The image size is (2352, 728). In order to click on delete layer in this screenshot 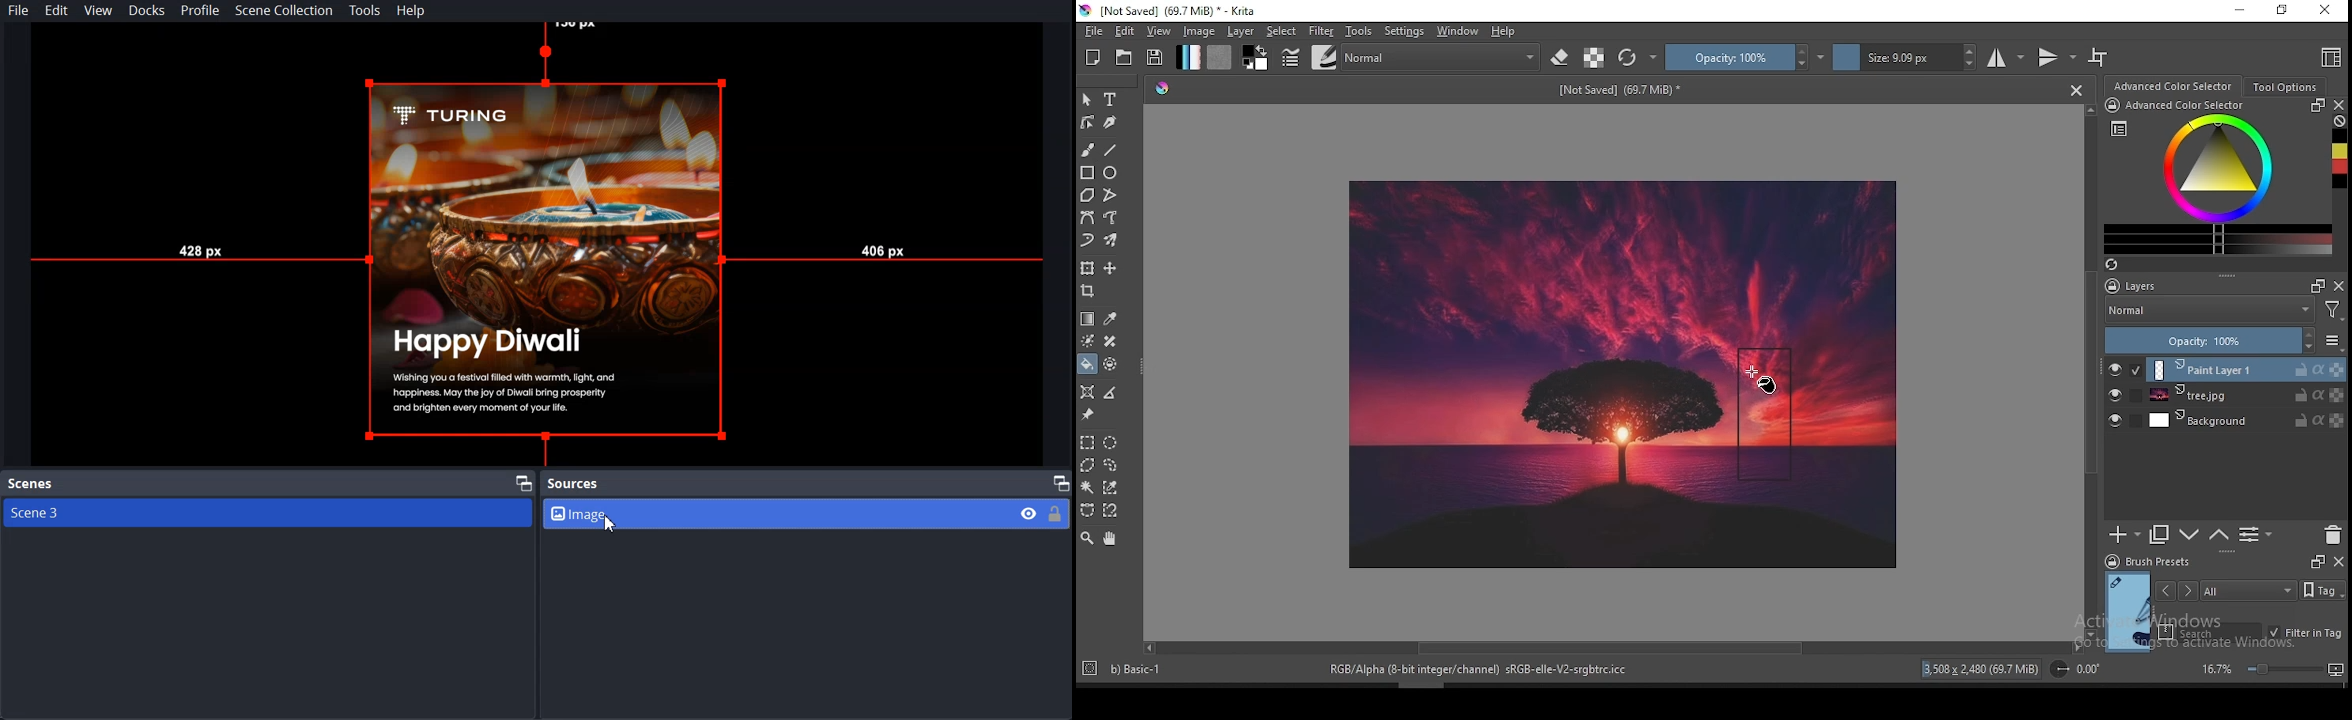, I will do `click(2334, 535)`.